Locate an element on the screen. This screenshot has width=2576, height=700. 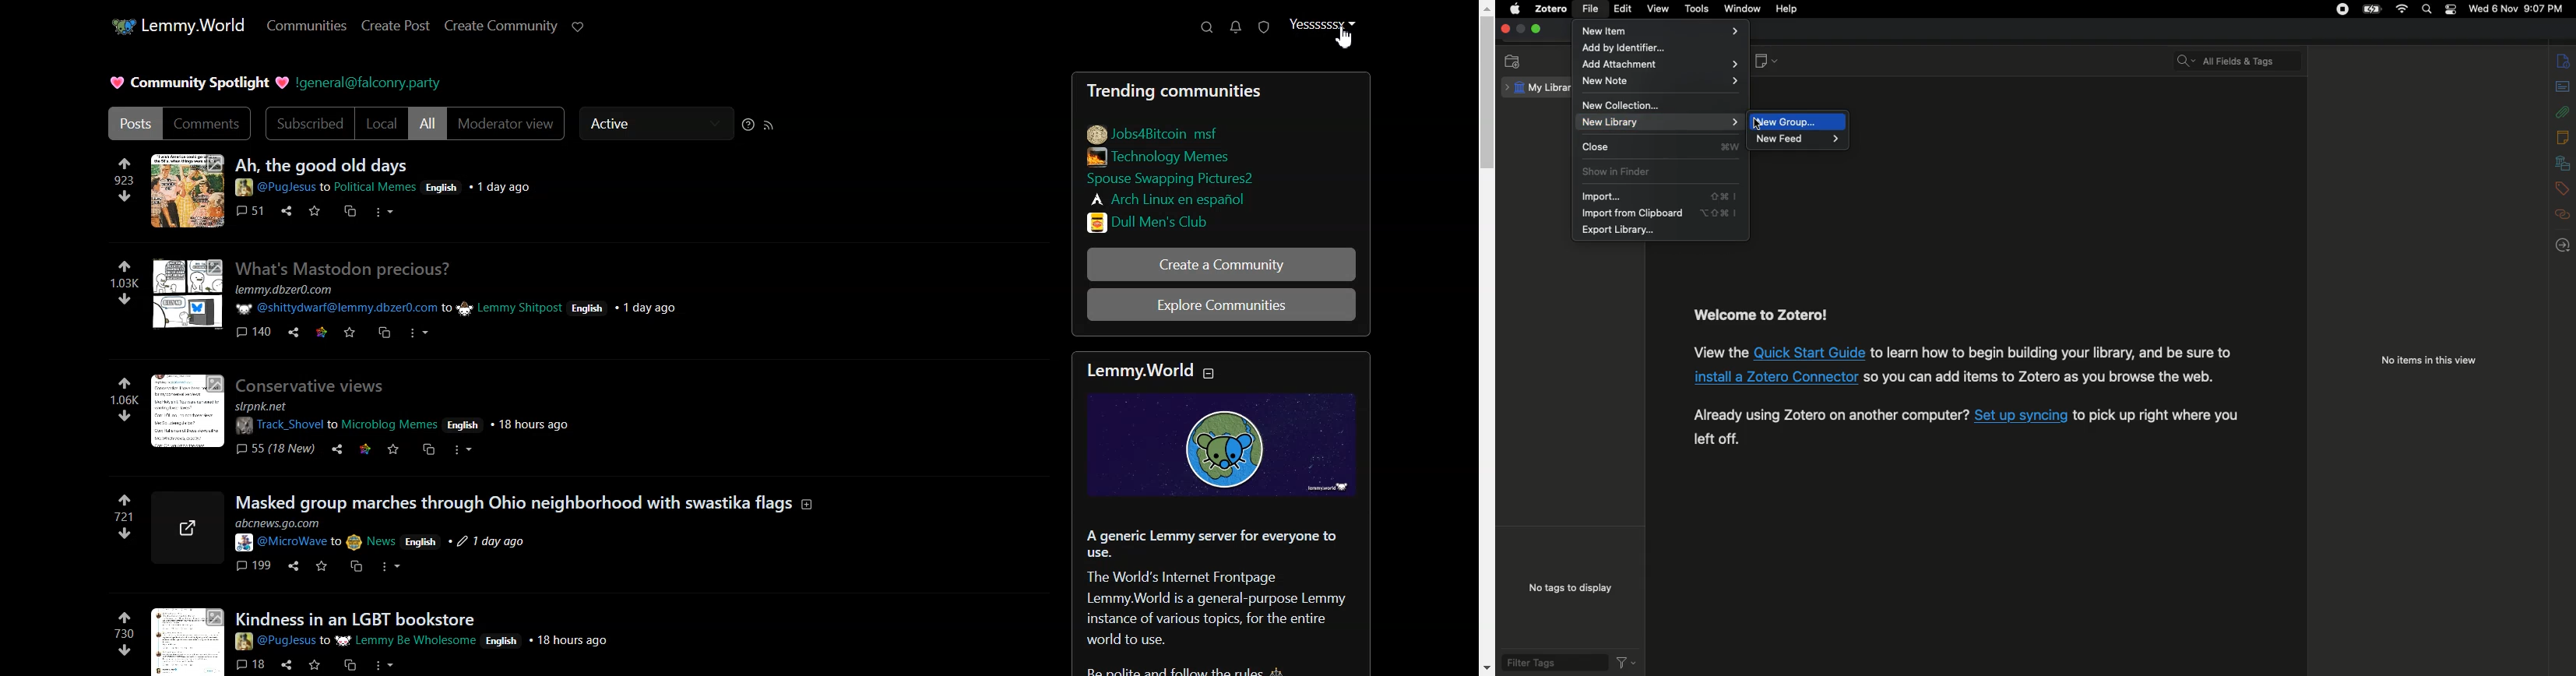
post details is located at coordinates (430, 640).